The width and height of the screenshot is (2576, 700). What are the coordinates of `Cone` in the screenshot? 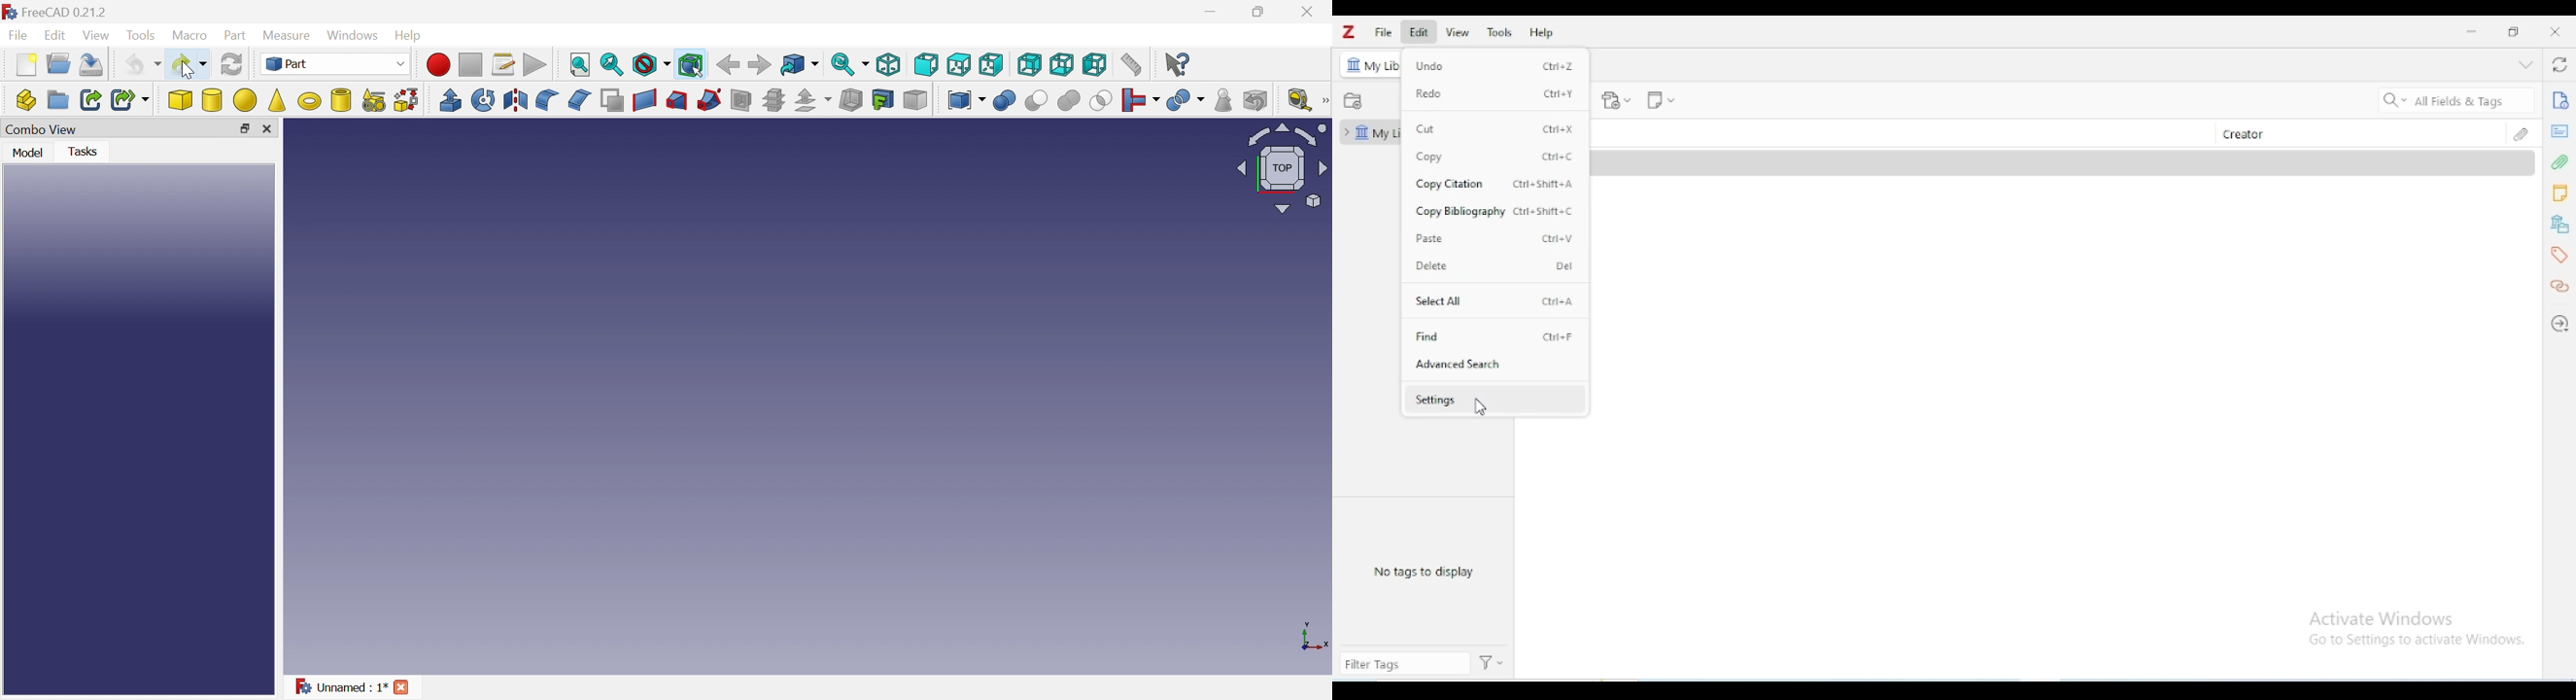 It's located at (276, 100).